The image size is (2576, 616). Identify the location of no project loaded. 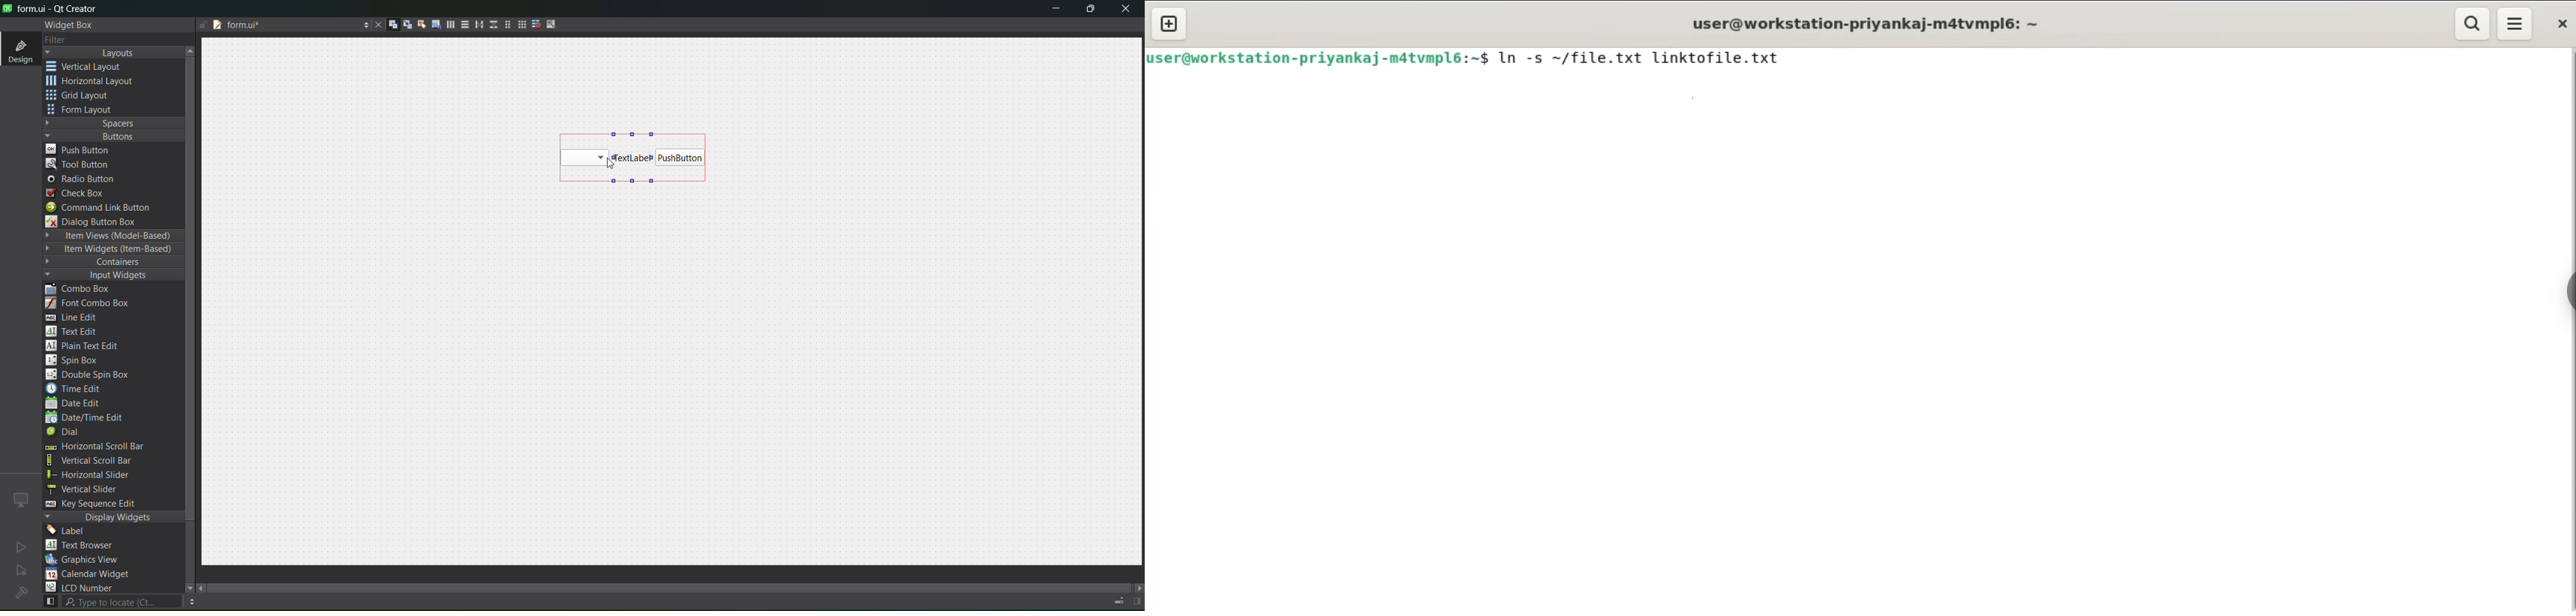
(21, 593).